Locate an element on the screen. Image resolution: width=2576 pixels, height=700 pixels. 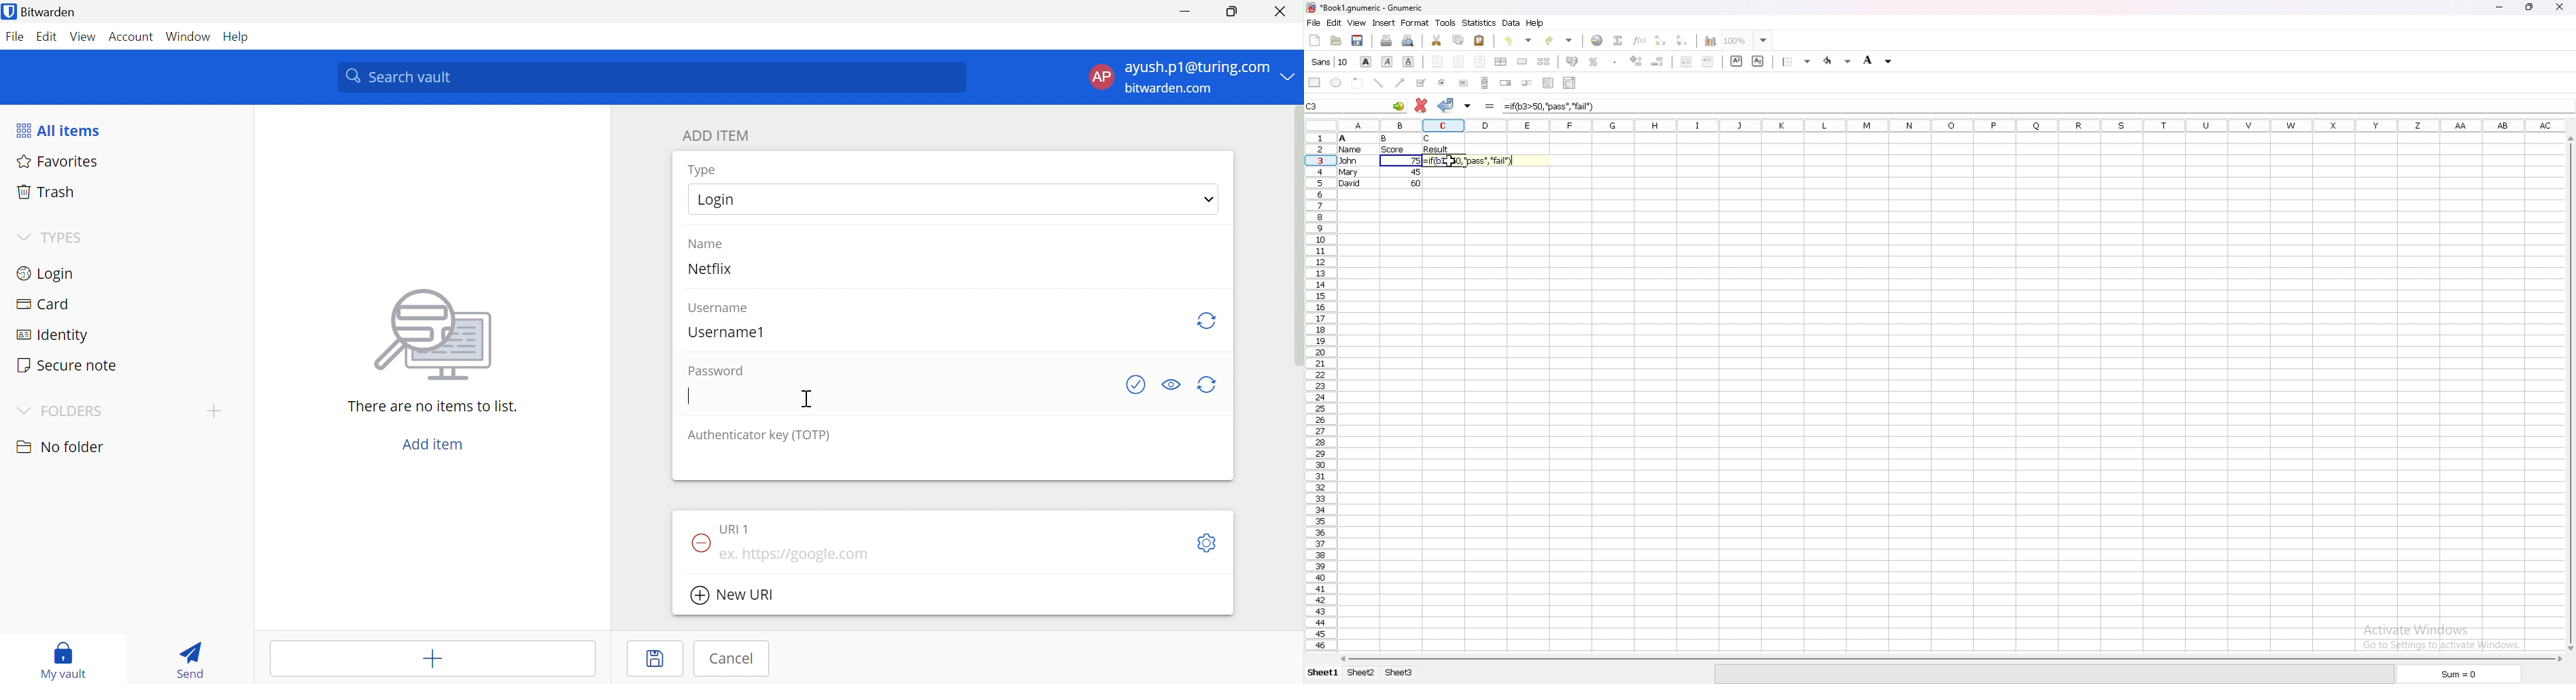
paste is located at coordinates (1480, 40).